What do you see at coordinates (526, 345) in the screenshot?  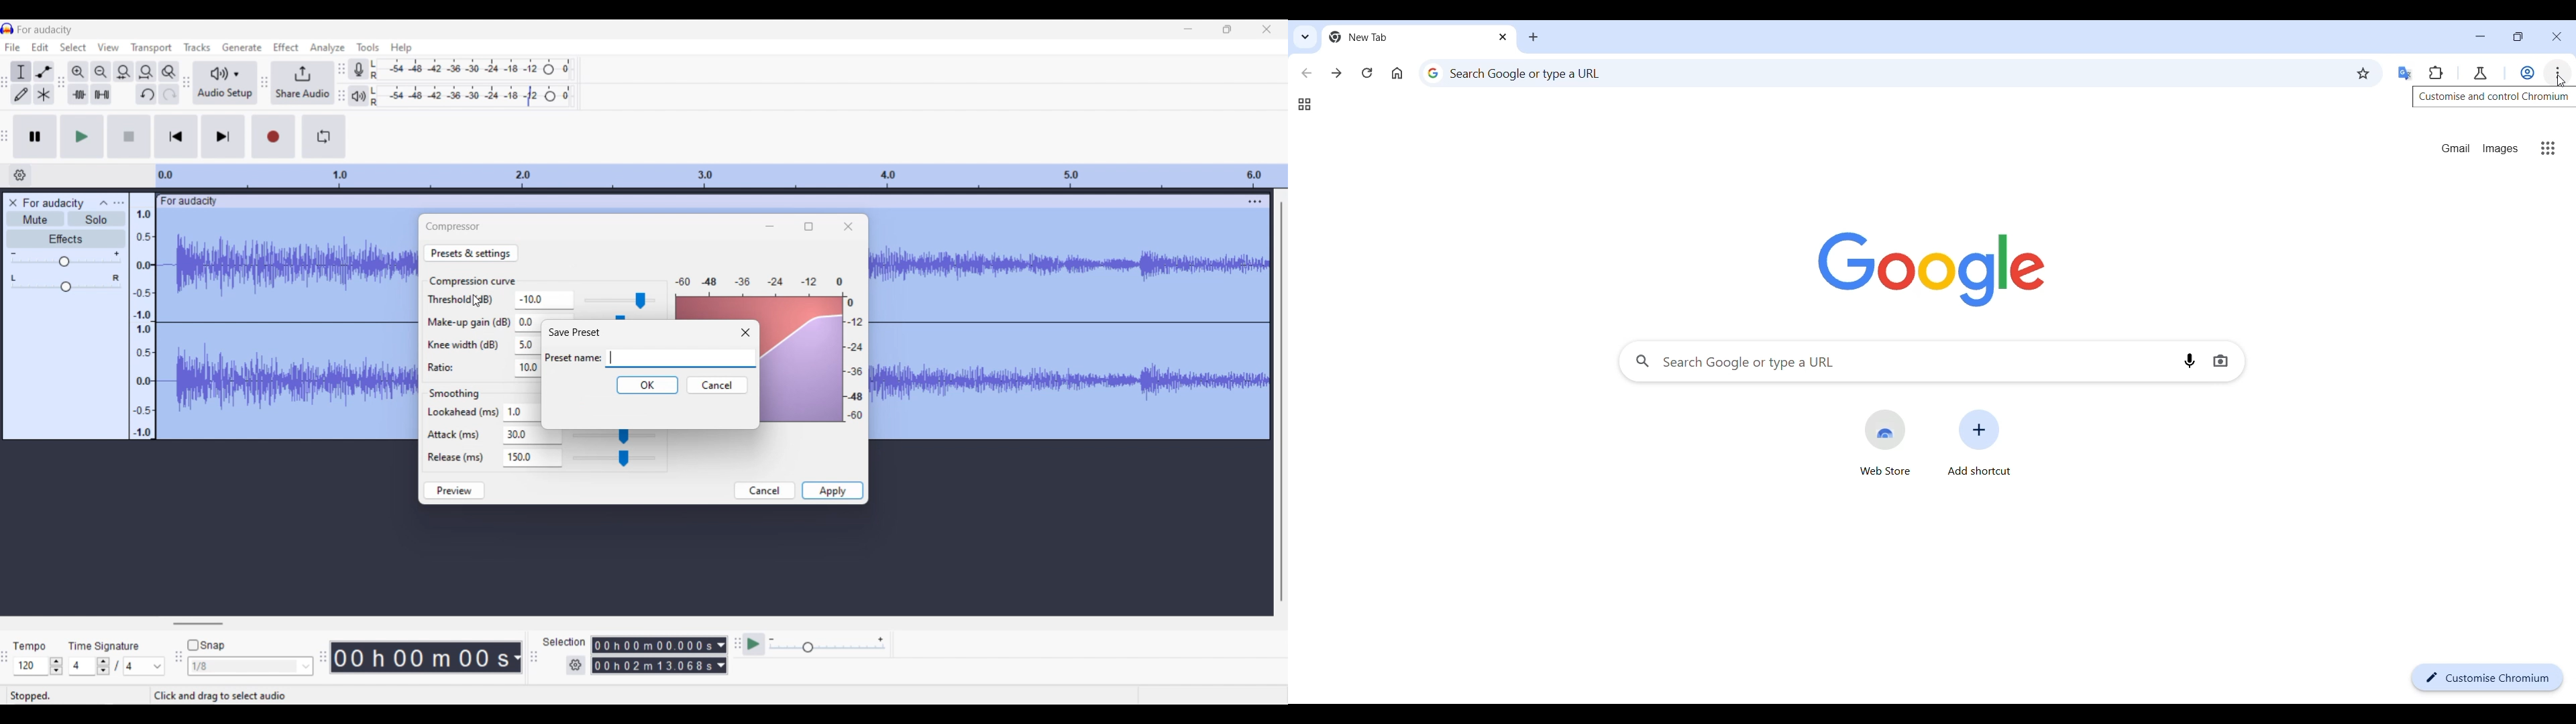 I see `Text box for Knee width` at bounding box center [526, 345].